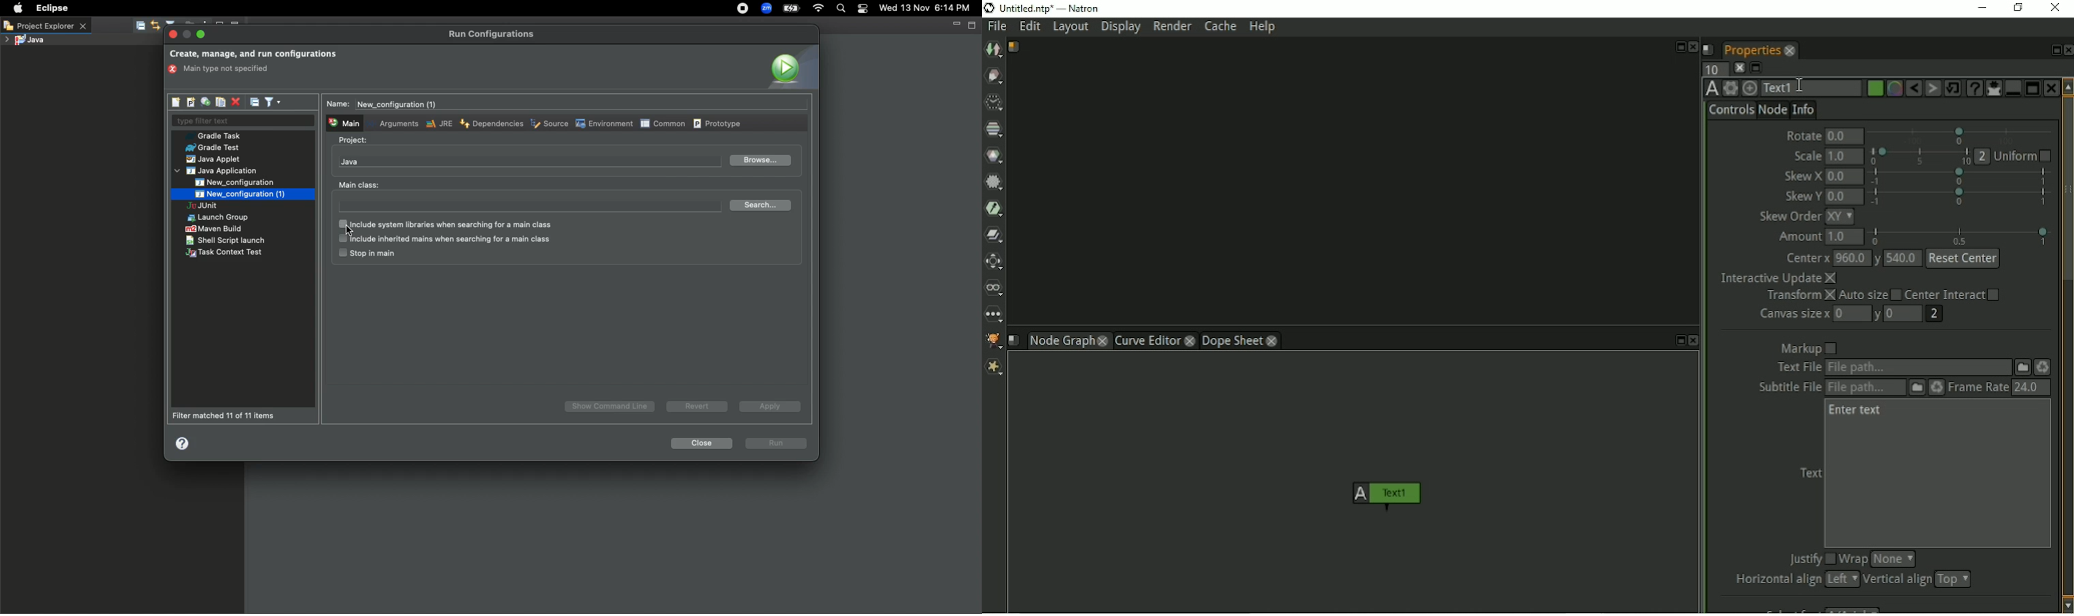  What do you see at coordinates (1801, 196) in the screenshot?
I see `Skew Y` at bounding box center [1801, 196].